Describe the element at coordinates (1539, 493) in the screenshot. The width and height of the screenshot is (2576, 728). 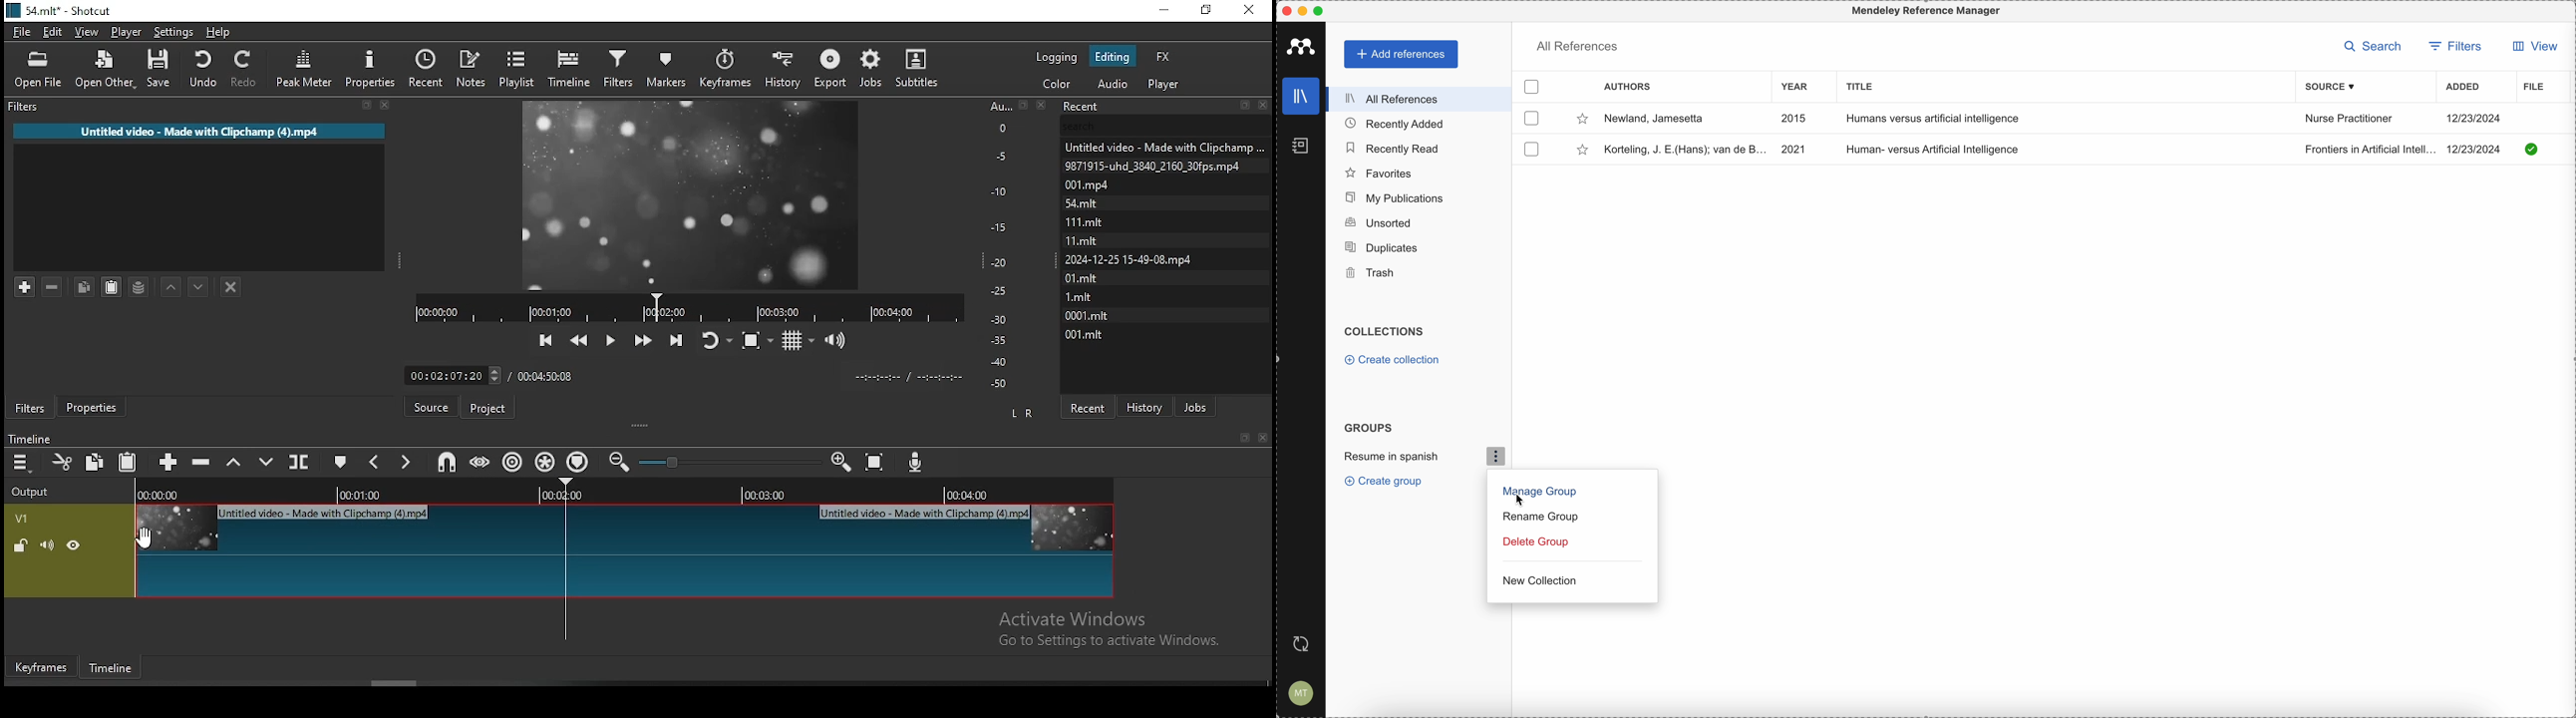
I see `click on manage group` at that location.